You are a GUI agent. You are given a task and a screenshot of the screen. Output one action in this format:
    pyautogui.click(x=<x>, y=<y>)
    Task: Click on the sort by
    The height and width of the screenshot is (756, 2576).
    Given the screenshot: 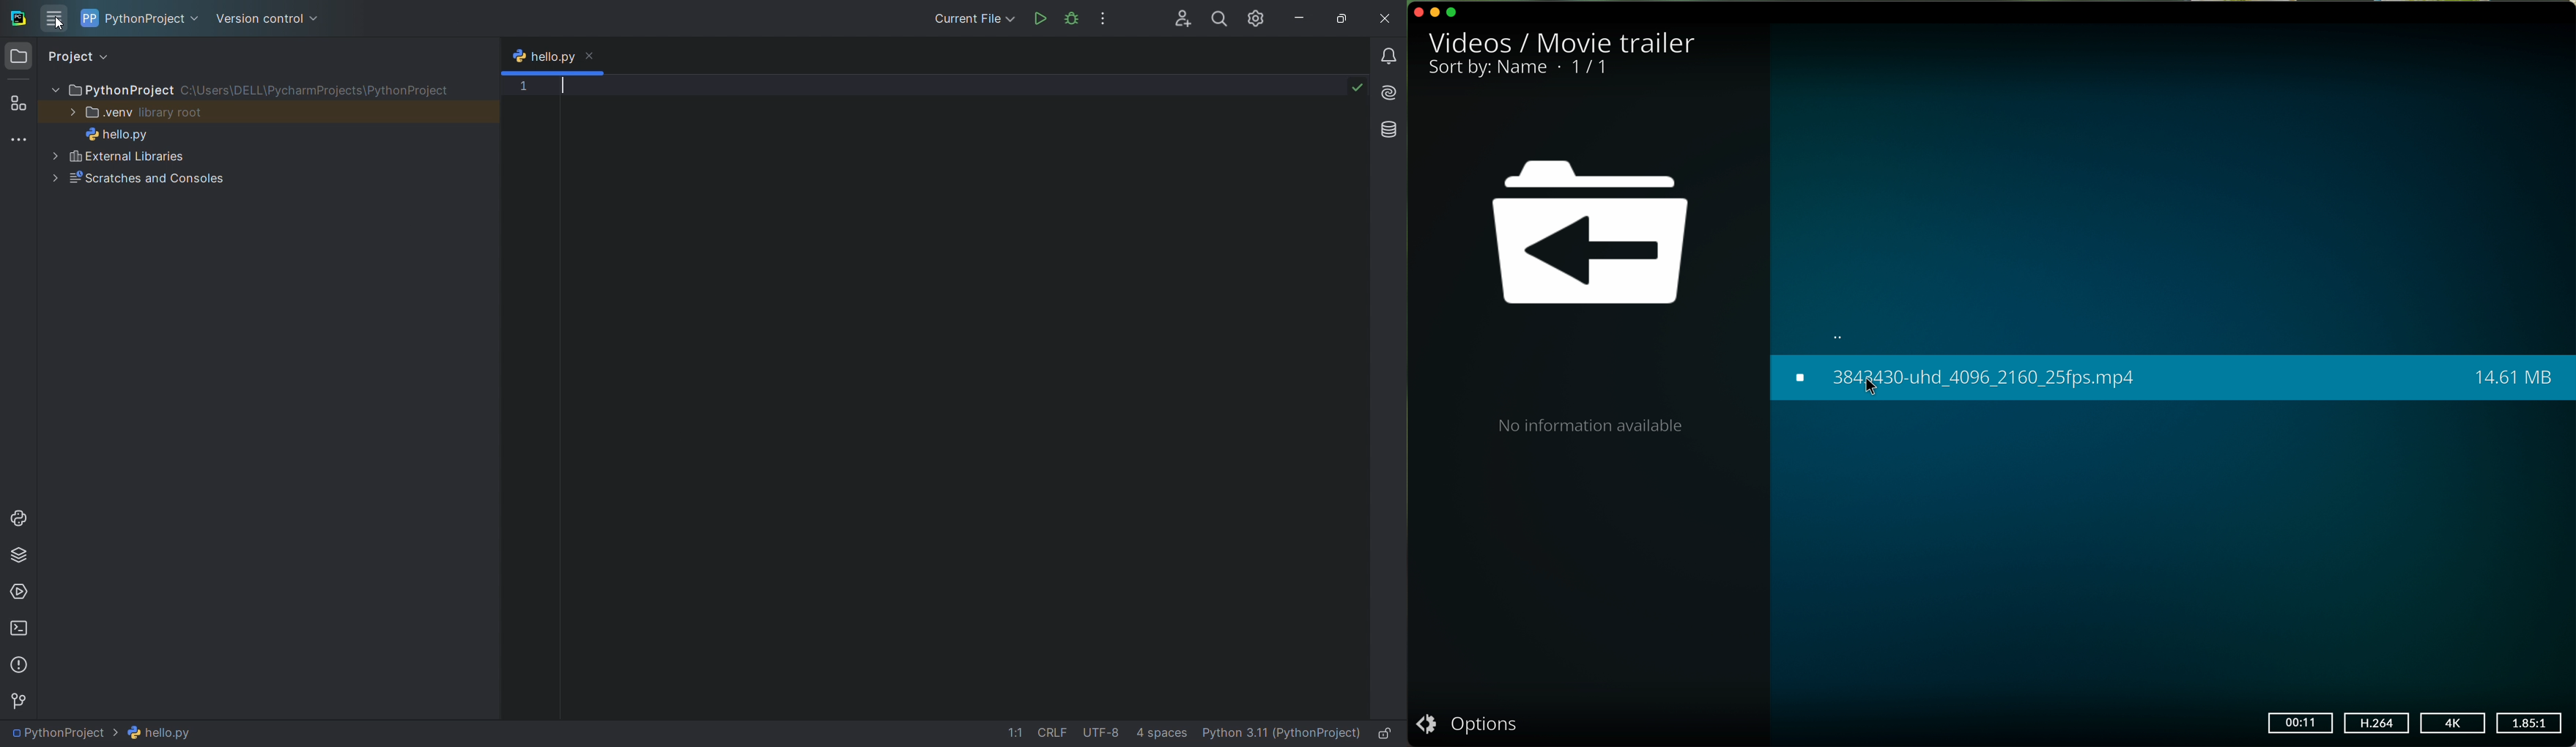 What is the action you would take?
    pyautogui.click(x=1488, y=66)
    